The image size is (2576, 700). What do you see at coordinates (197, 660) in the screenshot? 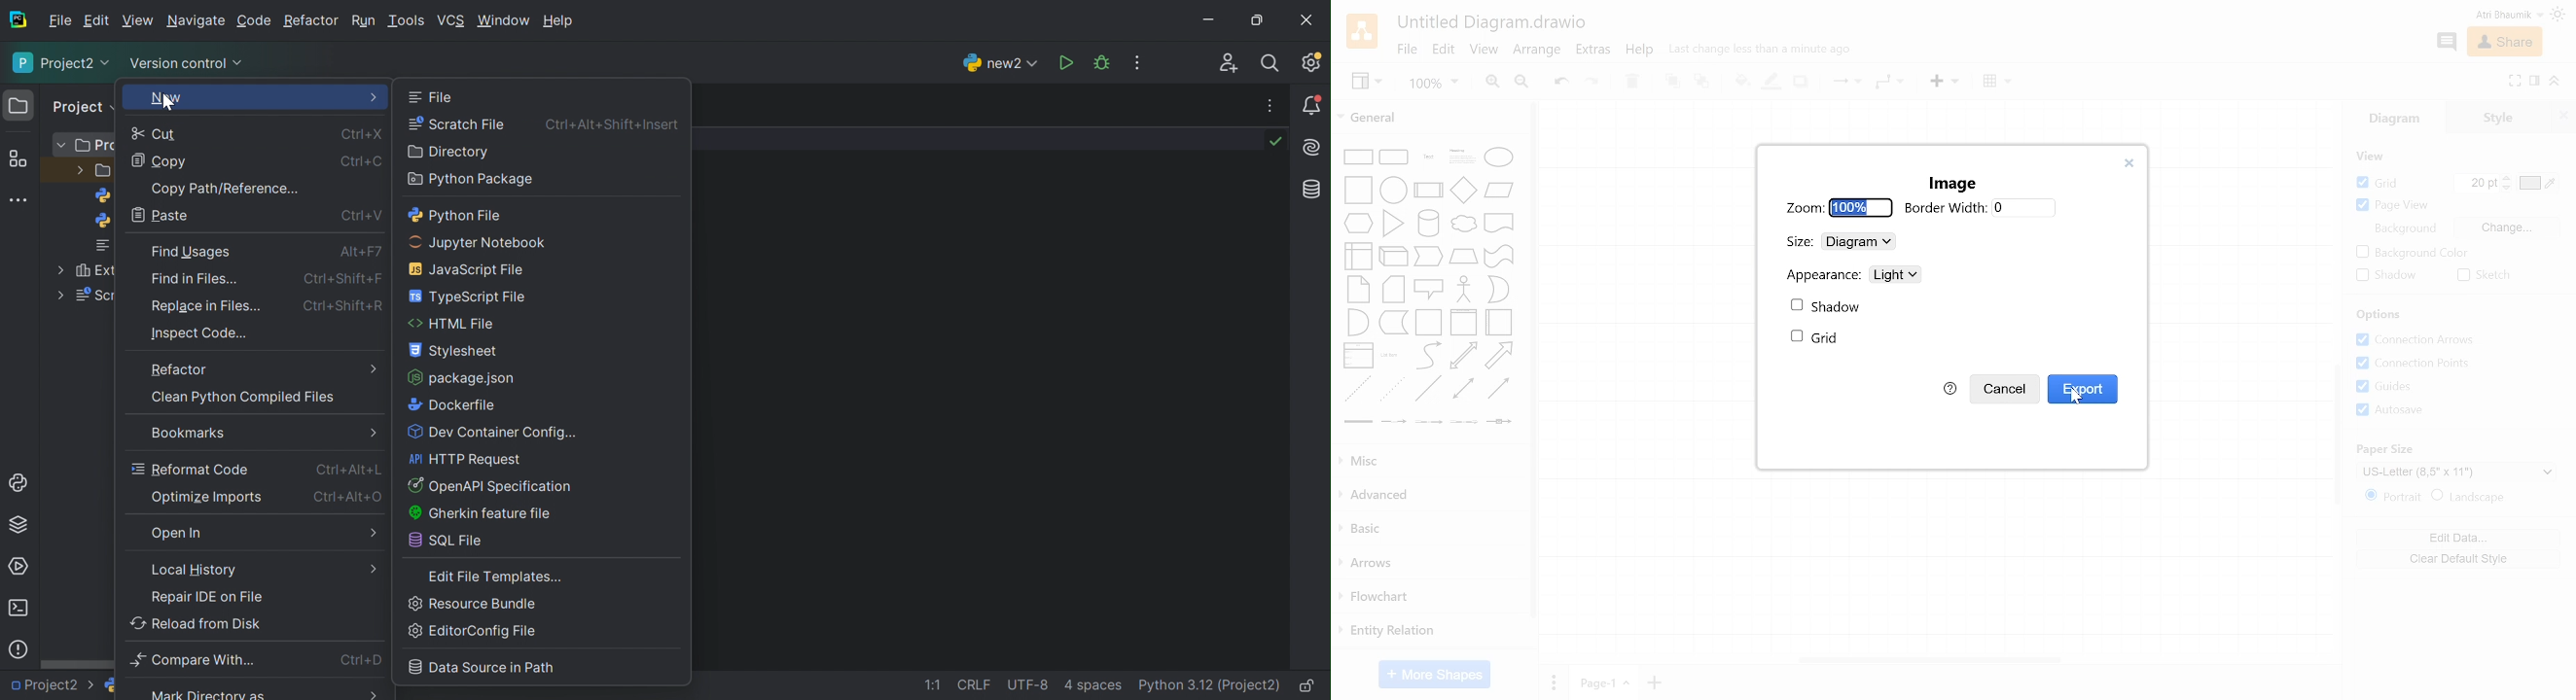
I see `compare with` at bounding box center [197, 660].